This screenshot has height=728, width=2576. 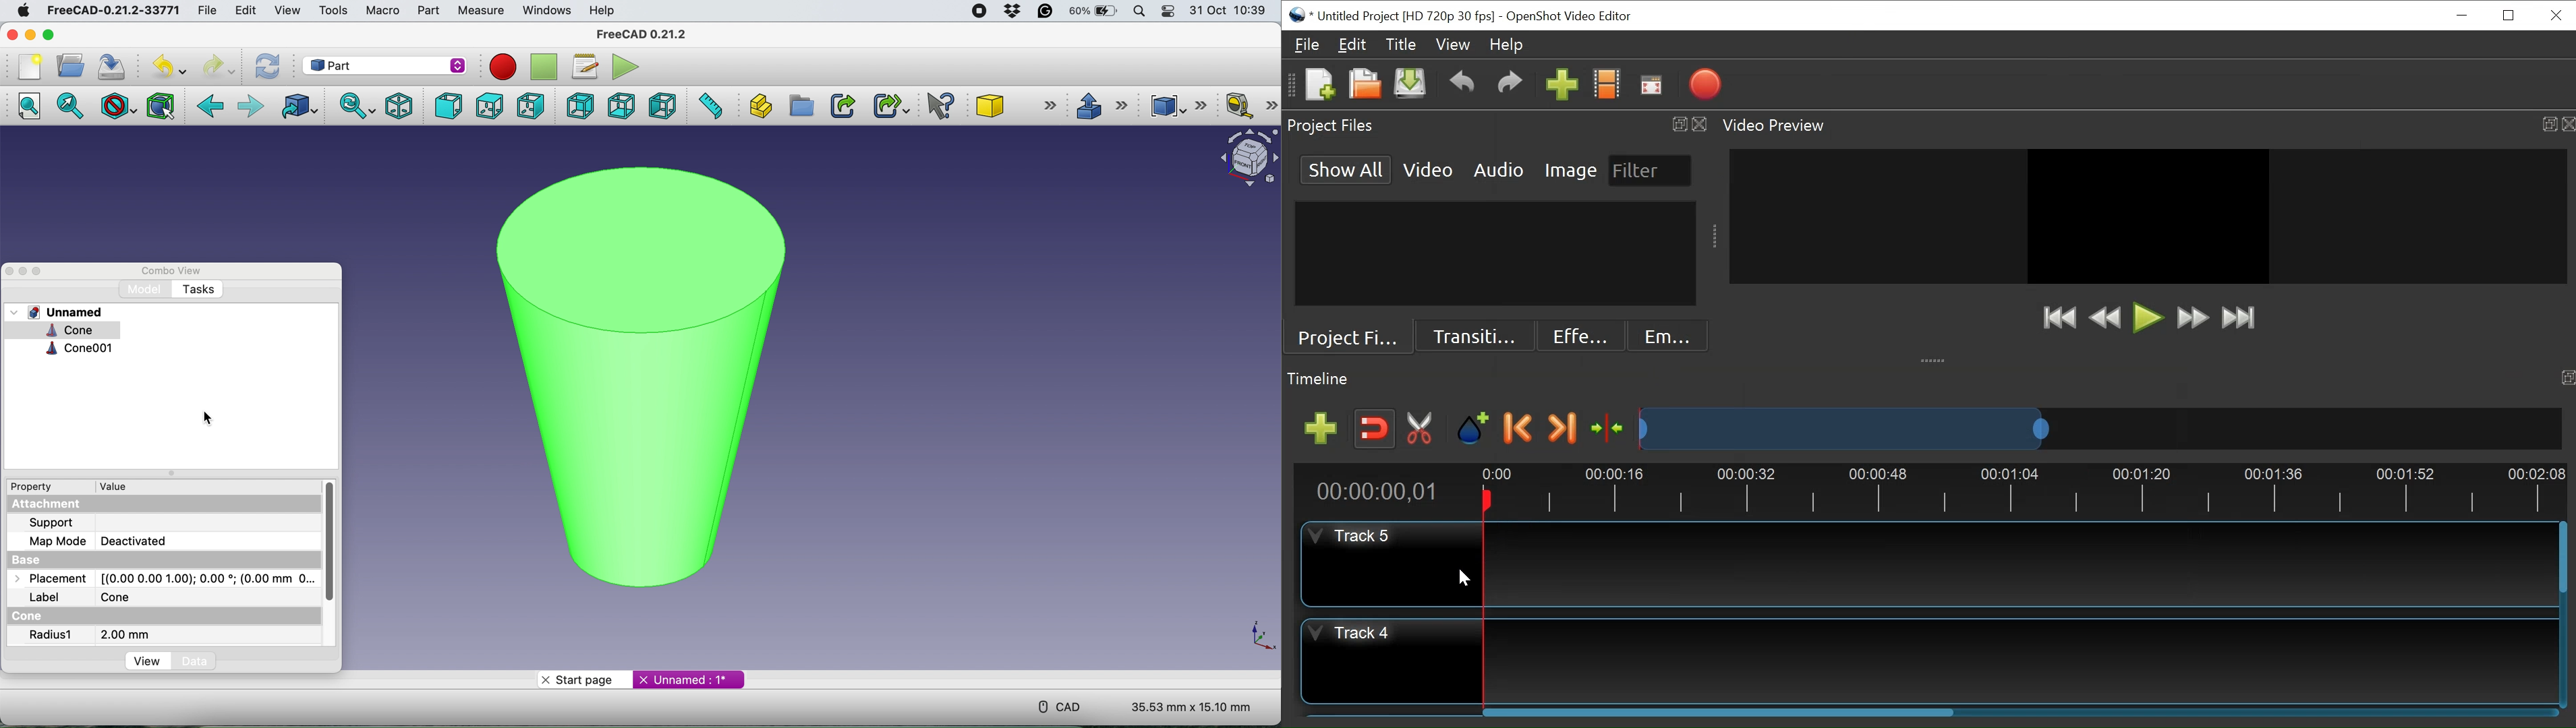 I want to click on macros, so click(x=585, y=65).